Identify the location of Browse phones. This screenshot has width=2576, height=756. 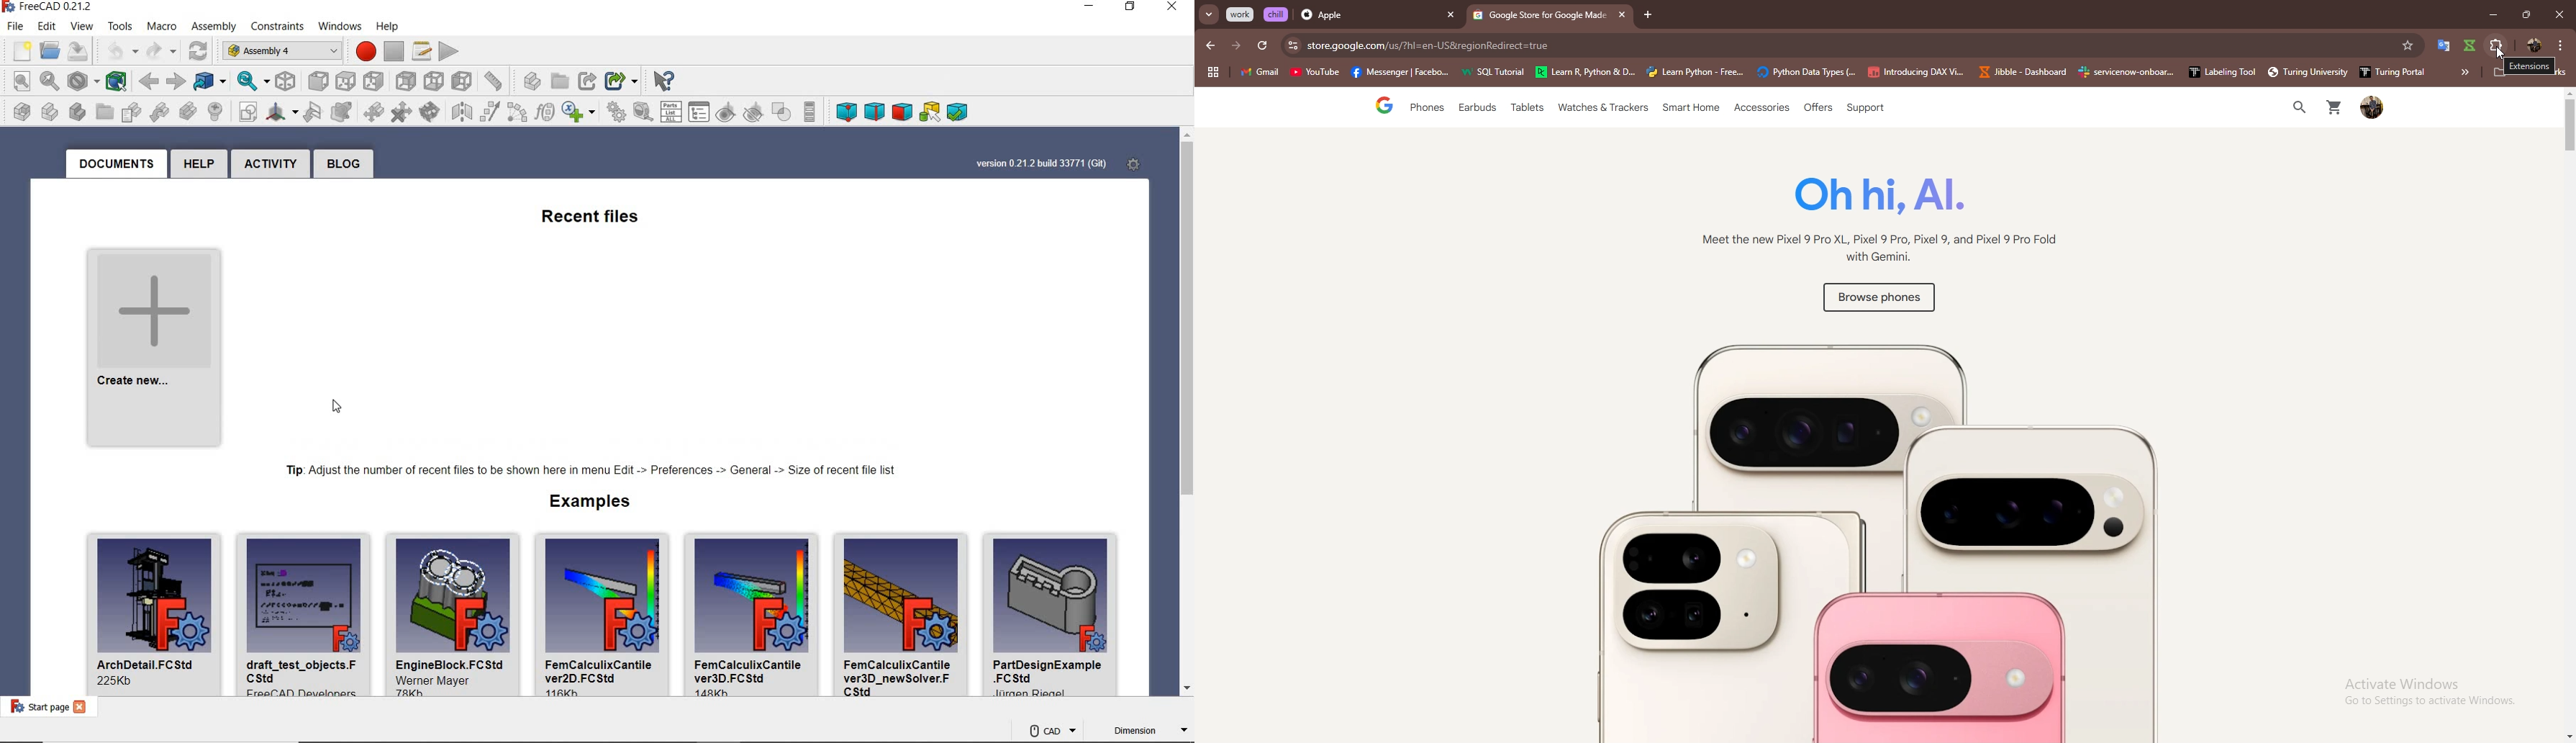
(1877, 300).